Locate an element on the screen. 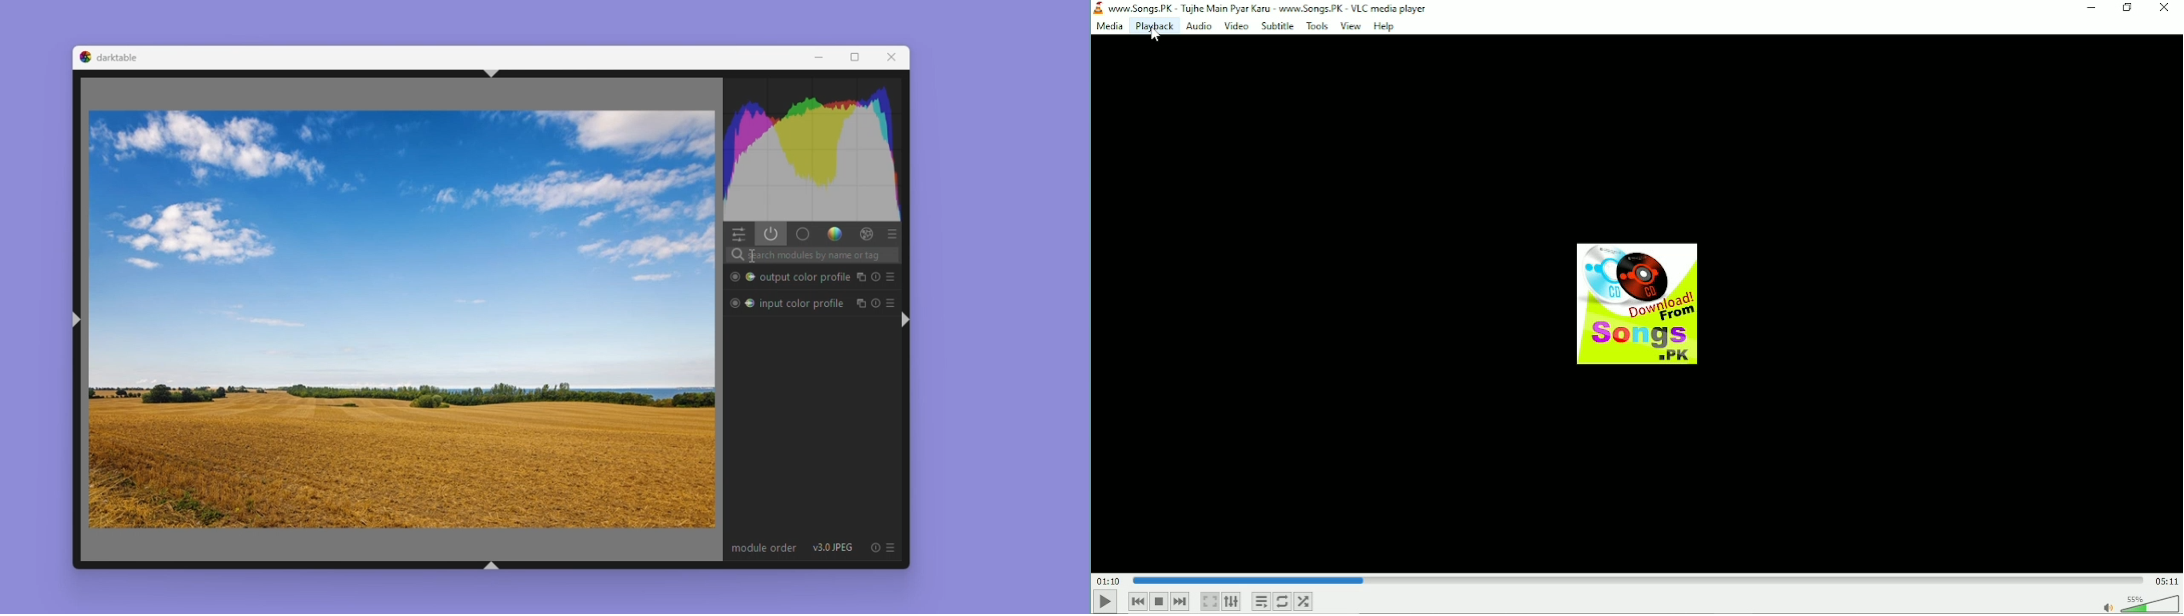 This screenshot has height=616, width=2184. Minimise is located at coordinates (826, 58).